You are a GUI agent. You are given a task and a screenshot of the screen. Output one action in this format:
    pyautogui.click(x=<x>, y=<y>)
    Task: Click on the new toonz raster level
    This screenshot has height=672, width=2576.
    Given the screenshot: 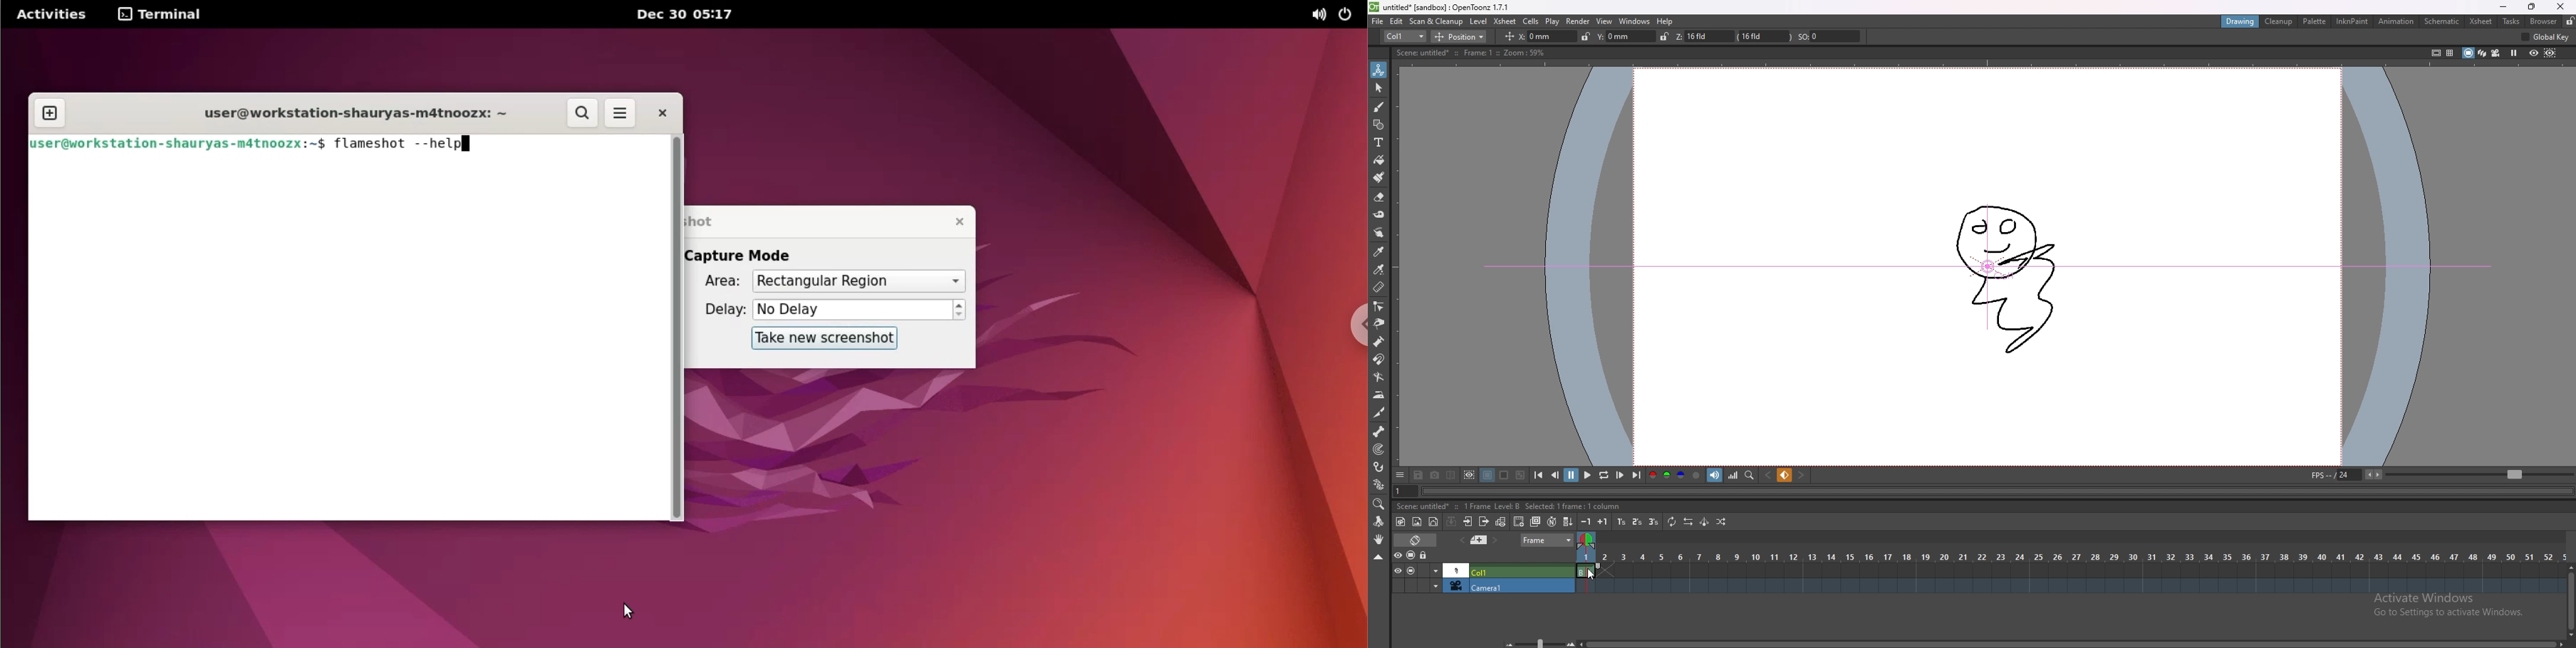 What is the action you would take?
    pyautogui.click(x=1401, y=522)
    